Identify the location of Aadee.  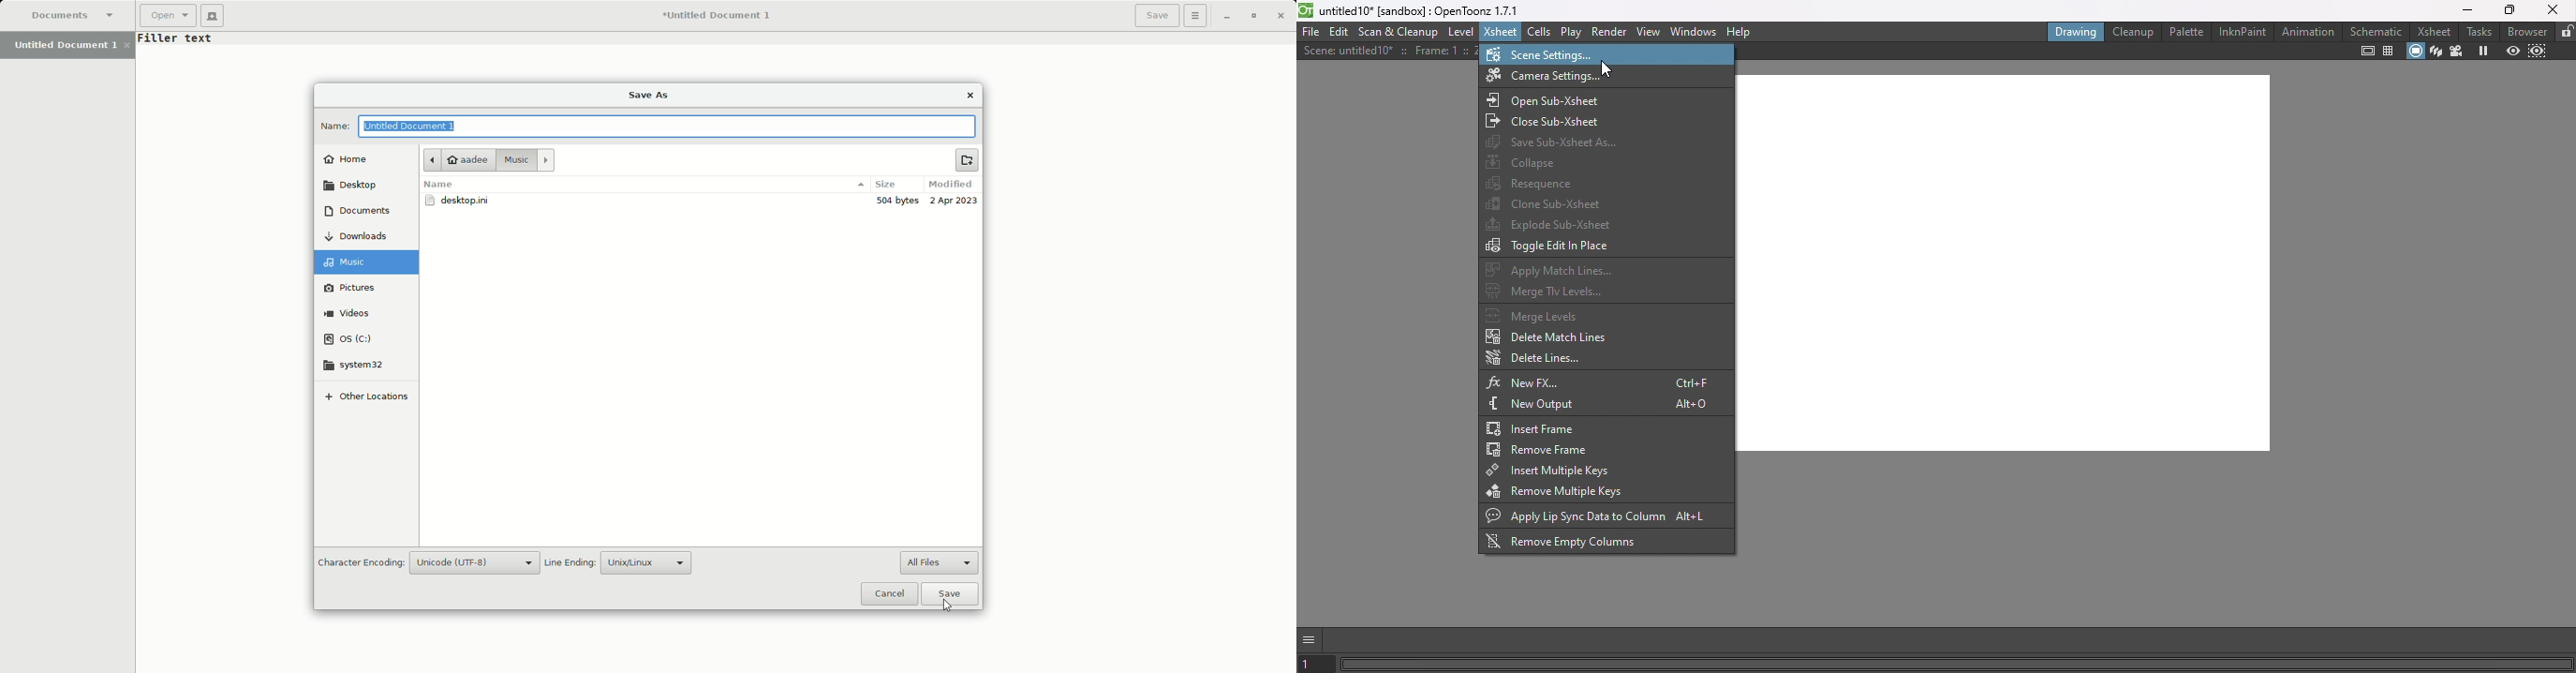
(459, 159).